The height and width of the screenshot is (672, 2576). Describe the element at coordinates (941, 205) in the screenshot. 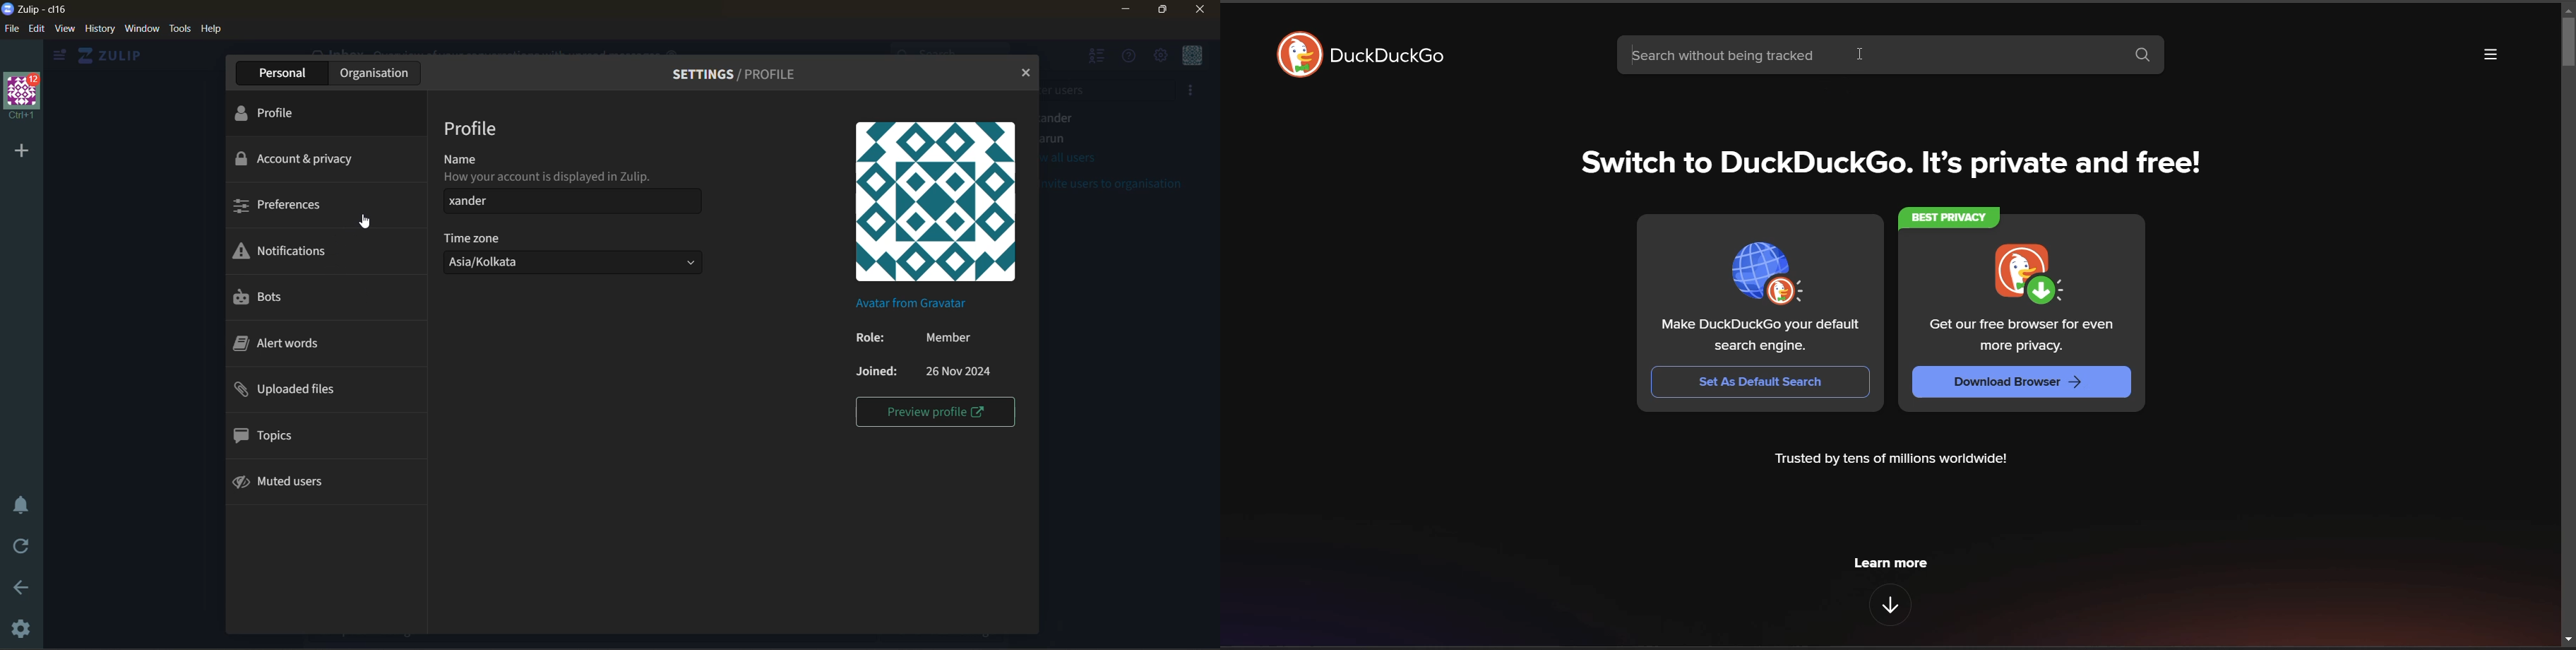

I see `profile picture` at that location.